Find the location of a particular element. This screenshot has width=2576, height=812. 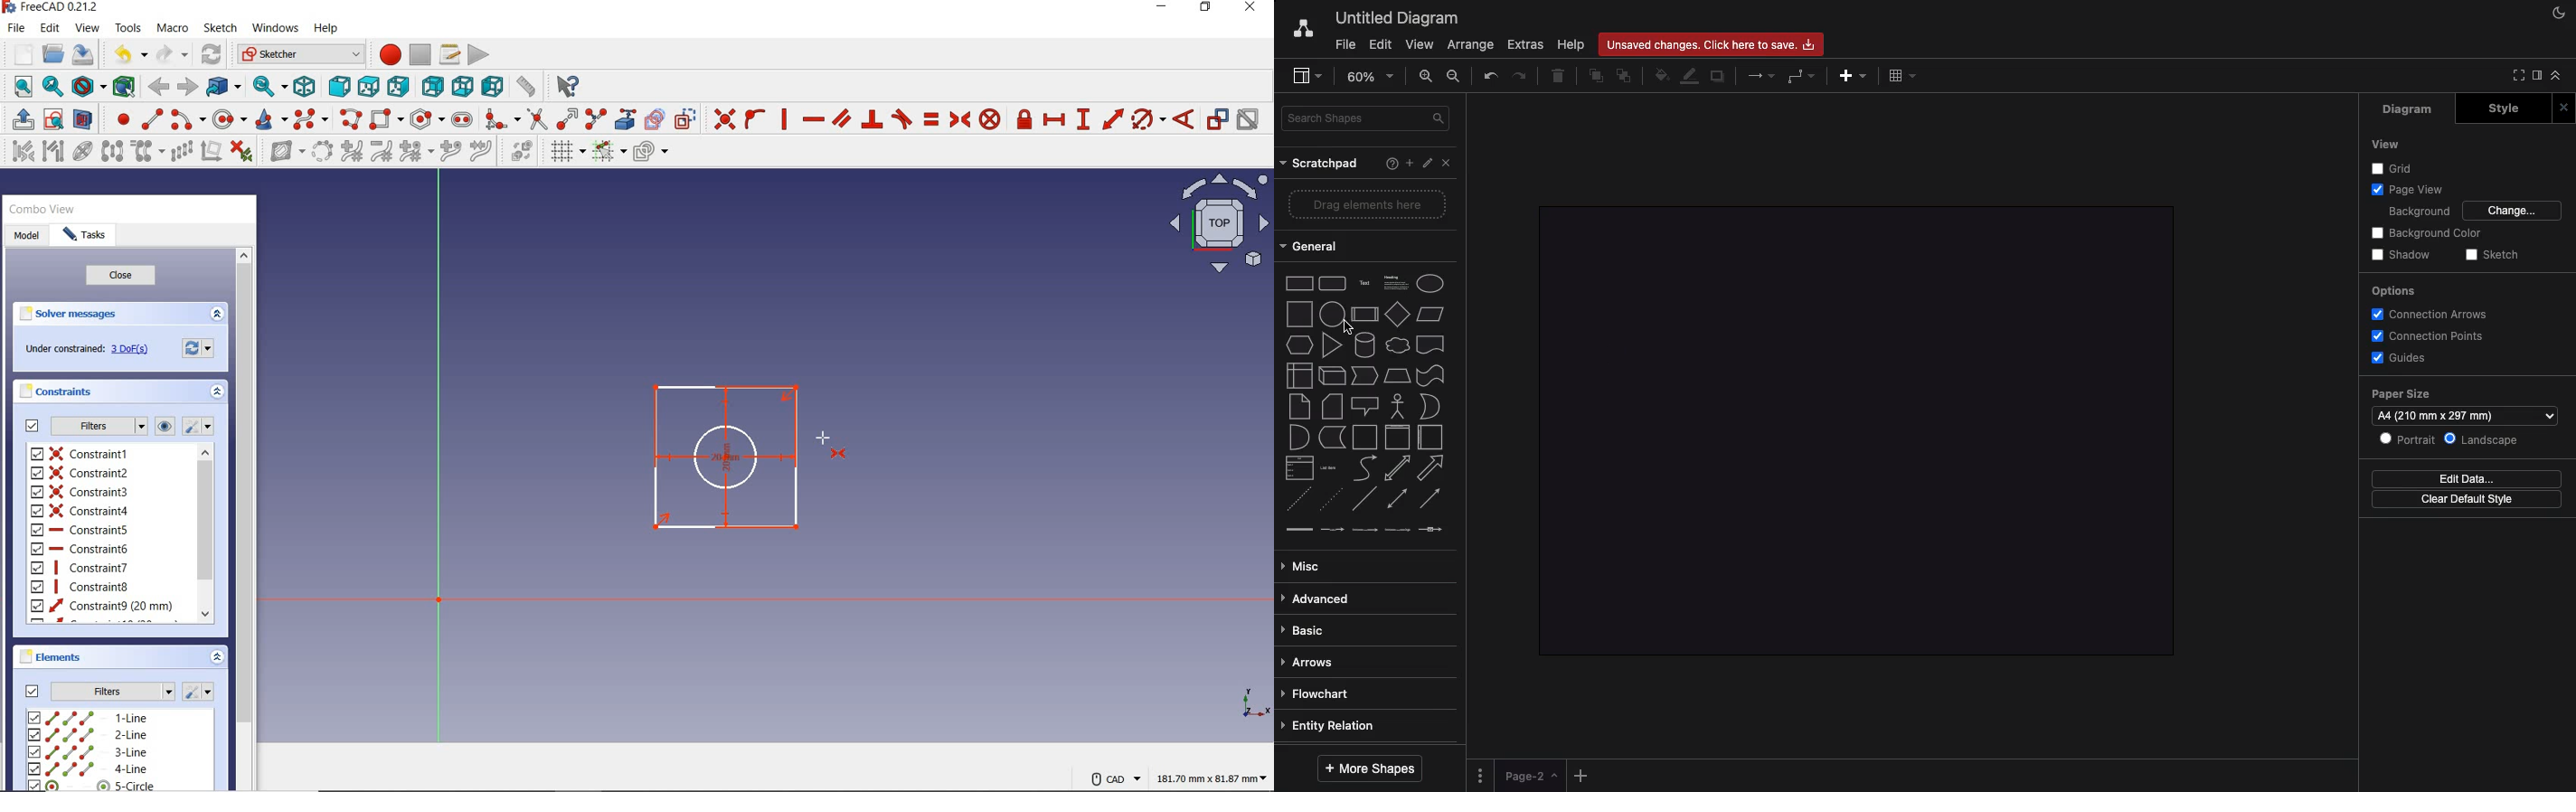

constraint4 is located at coordinates (81, 511).